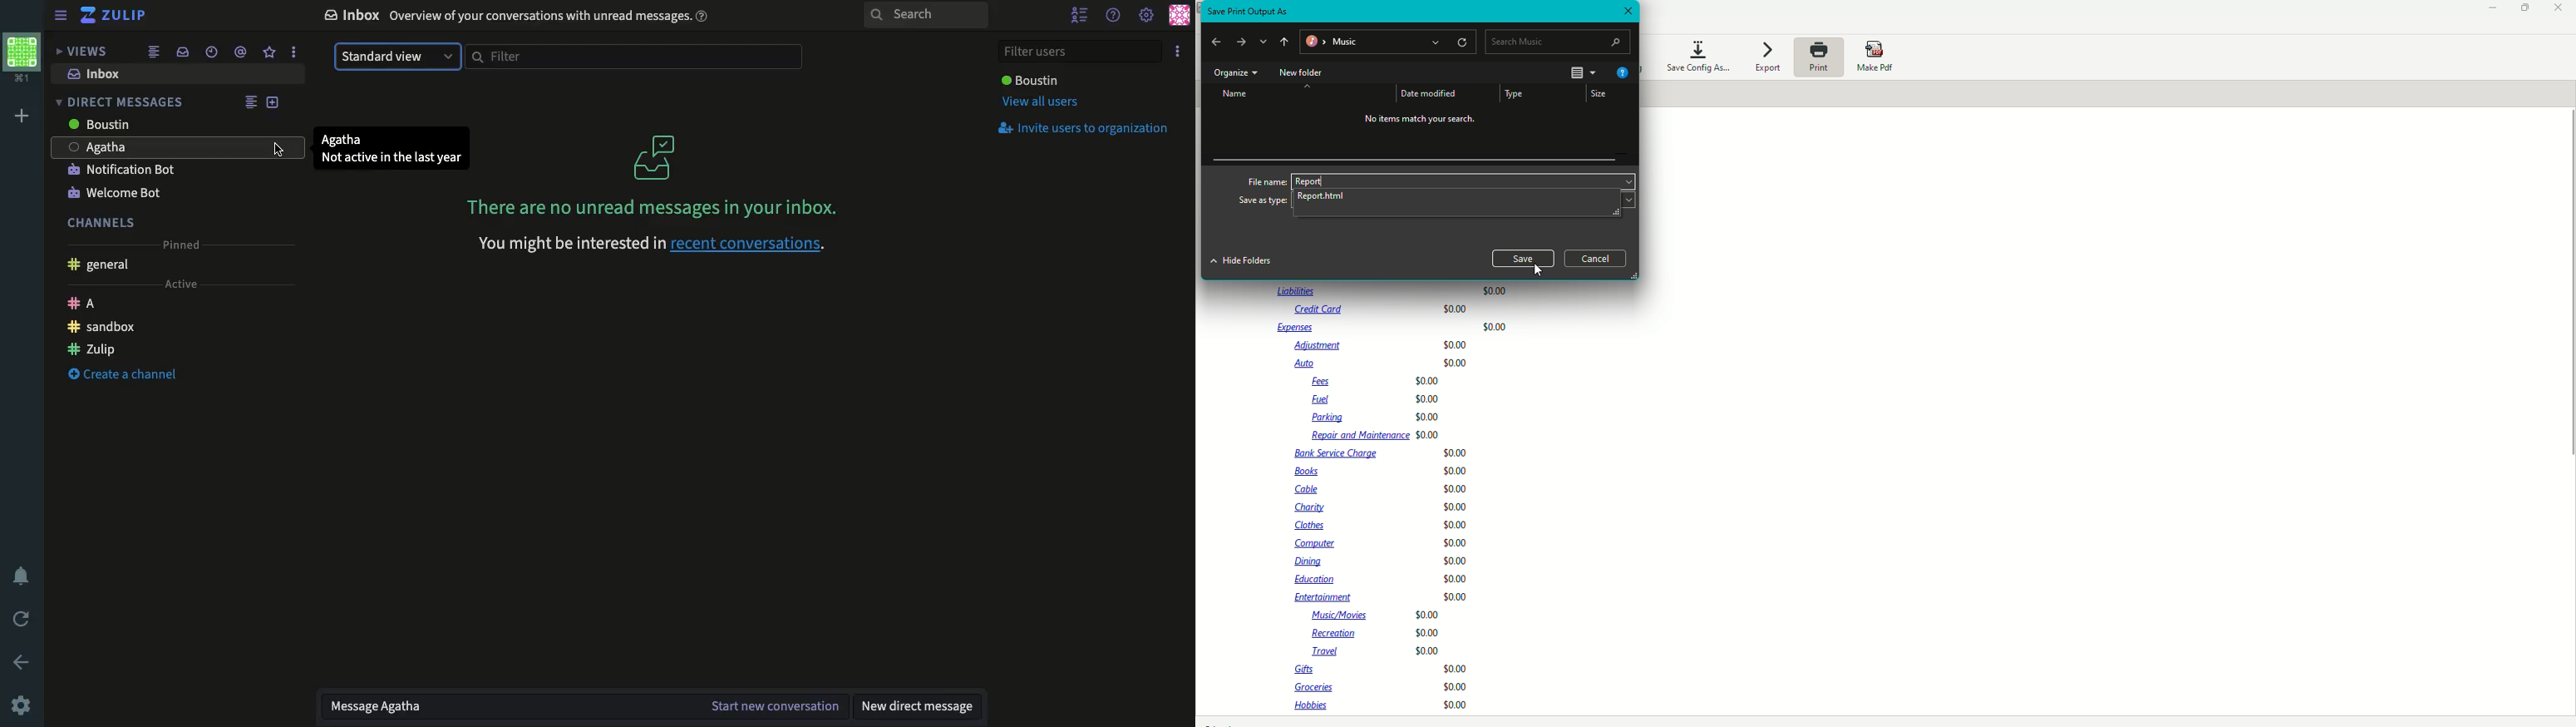 Image resolution: width=2576 pixels, height=728 pixels. I want to click on Export, so click(1766, 58).